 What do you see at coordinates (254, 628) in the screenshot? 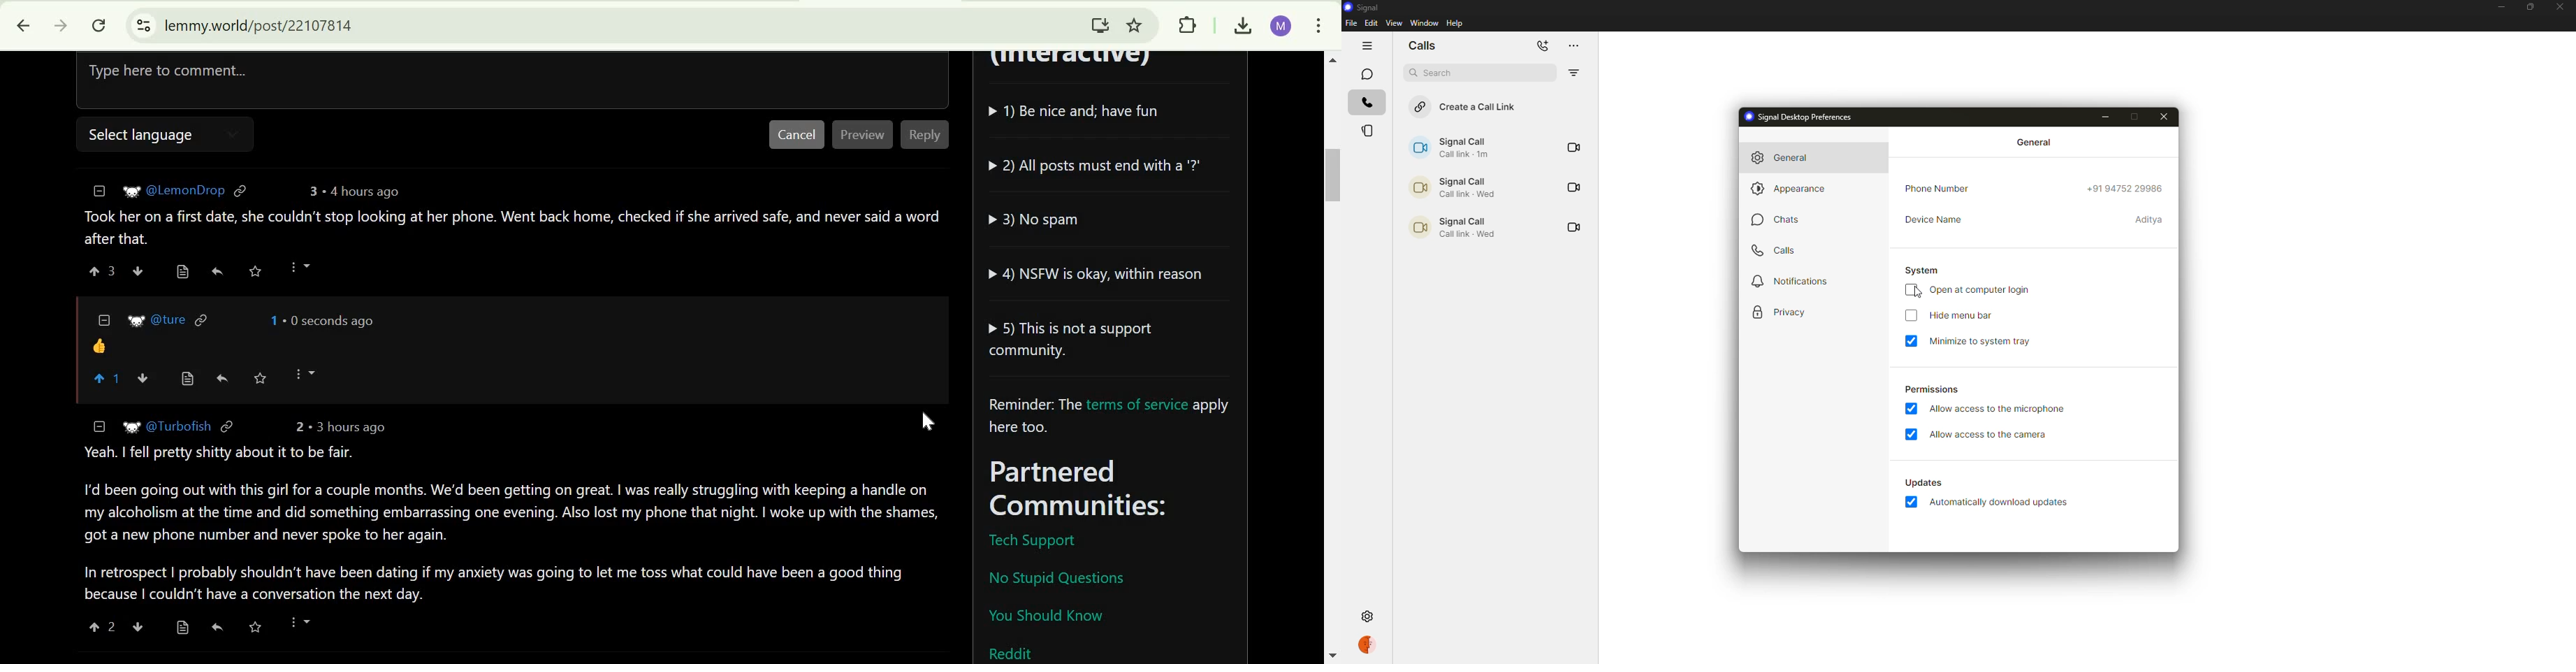
I see `save` at bounding box center [254, 628].